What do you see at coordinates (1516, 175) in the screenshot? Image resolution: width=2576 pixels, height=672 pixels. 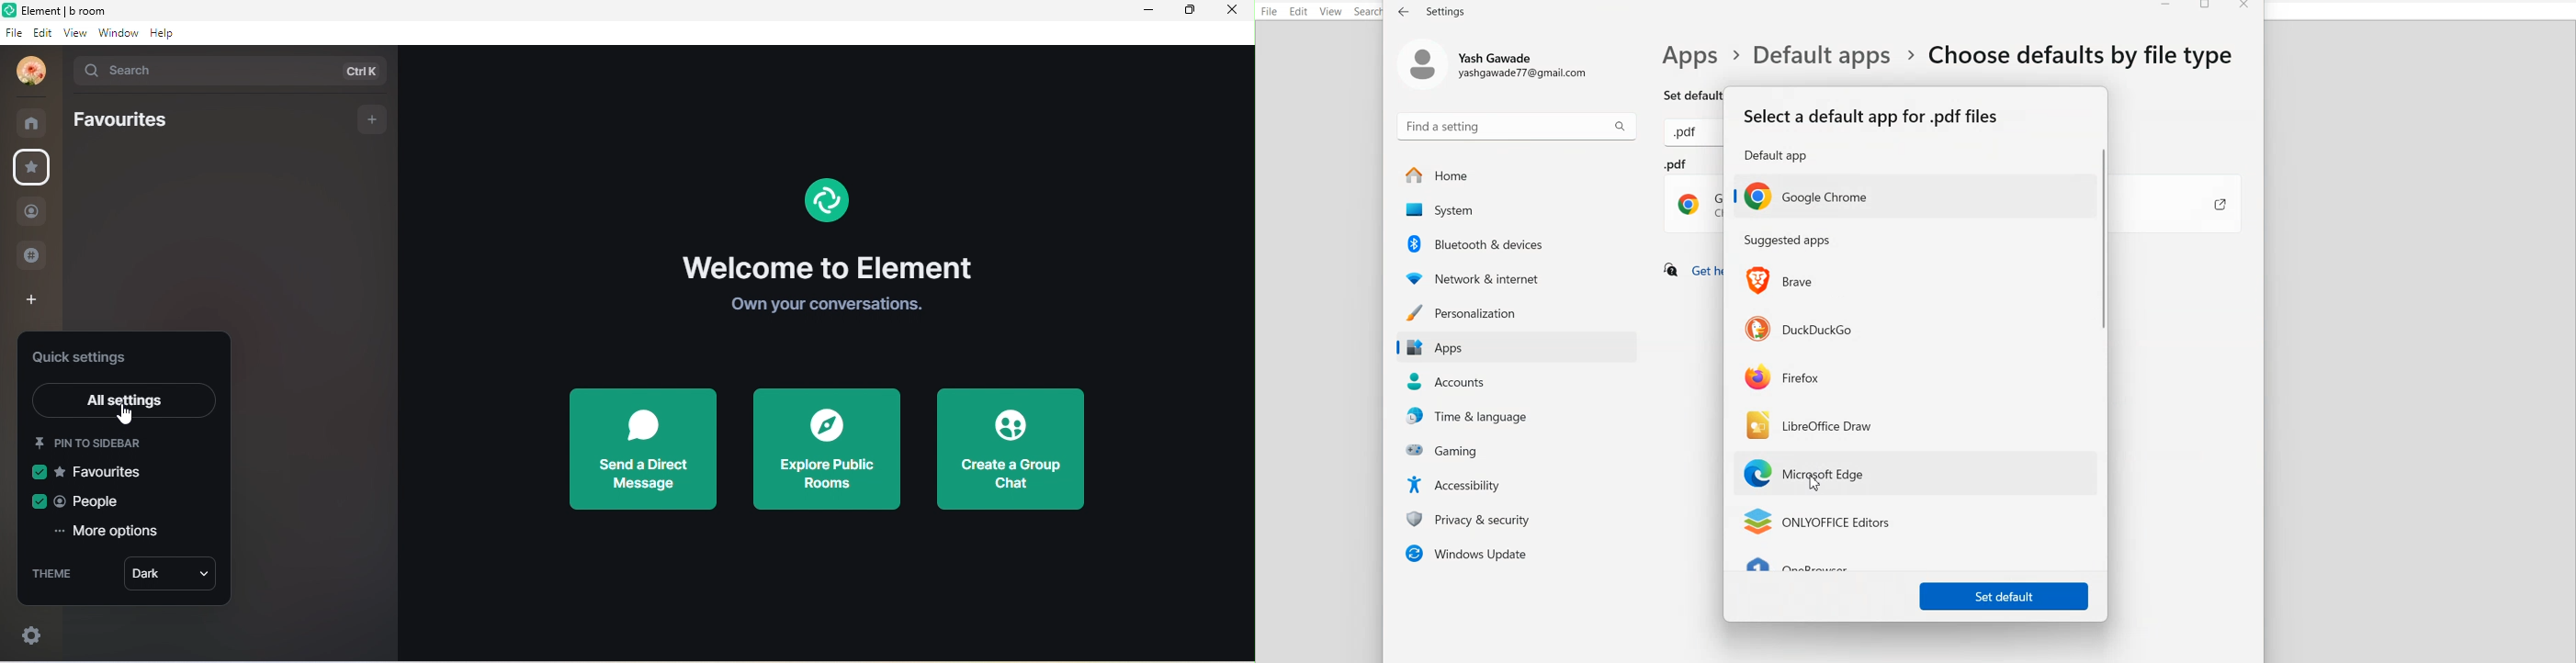 I see `Home` at bounding box center [1516, 175].